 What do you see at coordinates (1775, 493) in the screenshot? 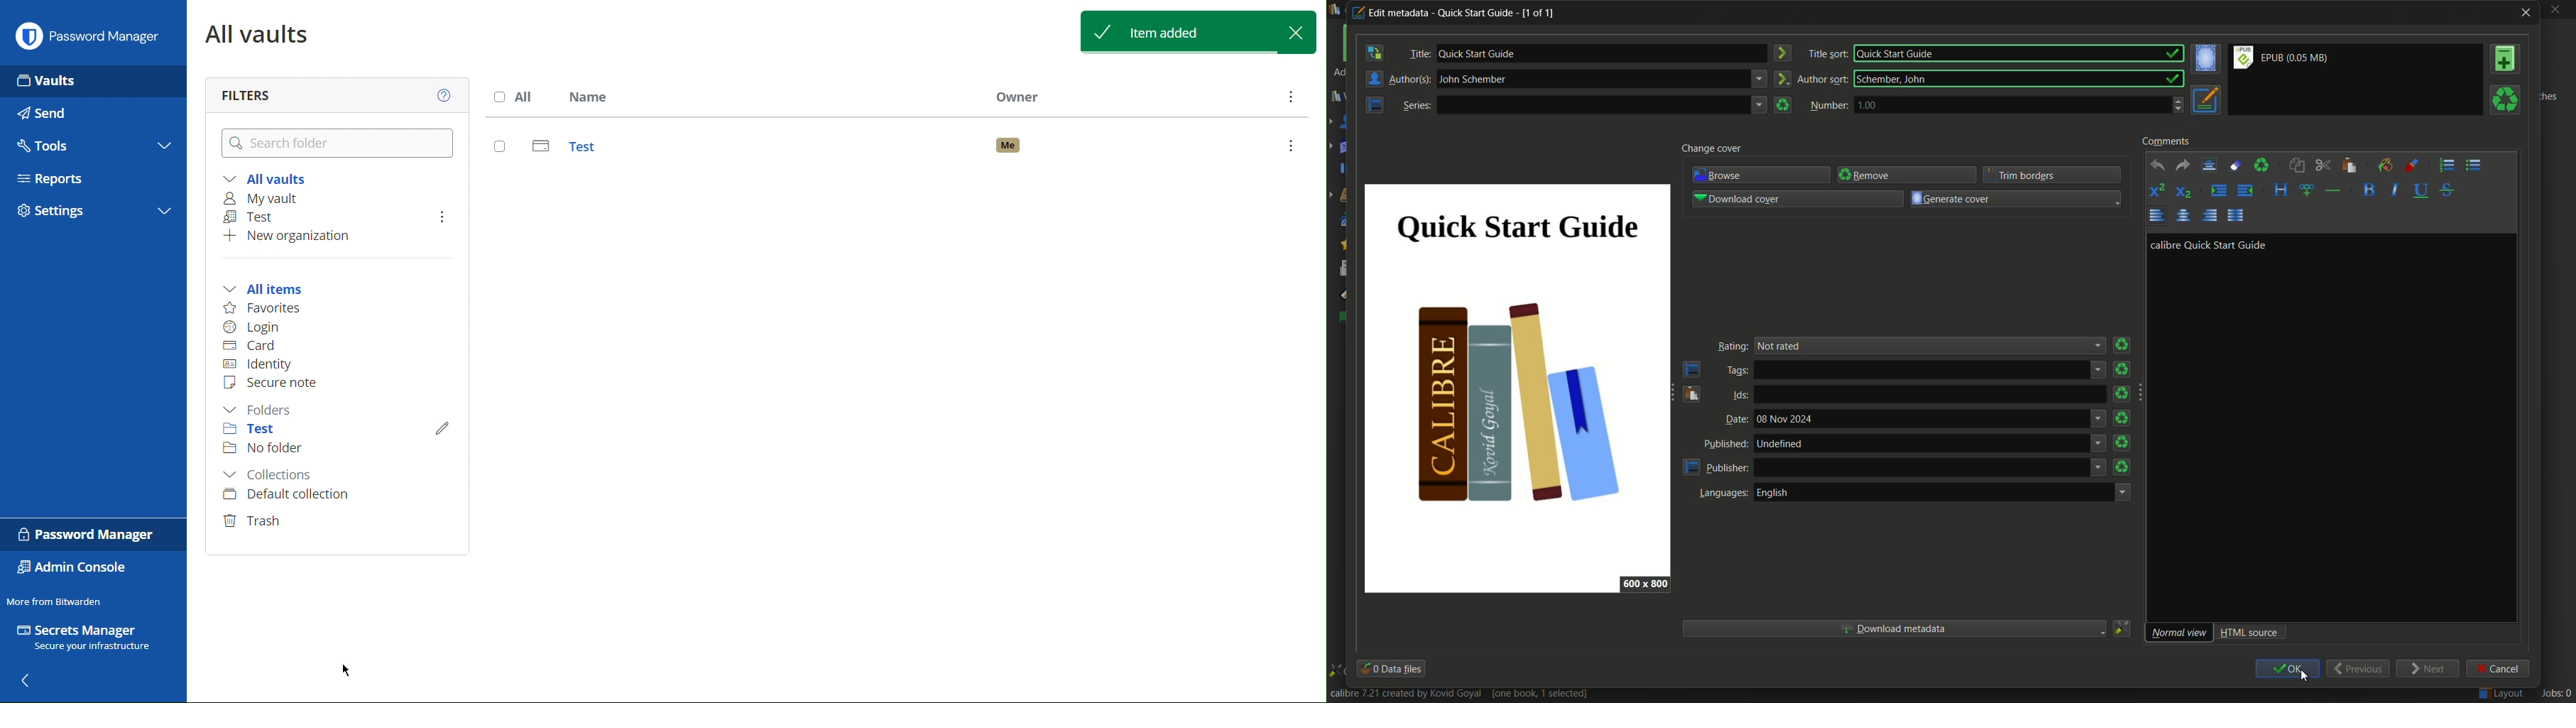
I see `english` at bounding box center [1775, 493].